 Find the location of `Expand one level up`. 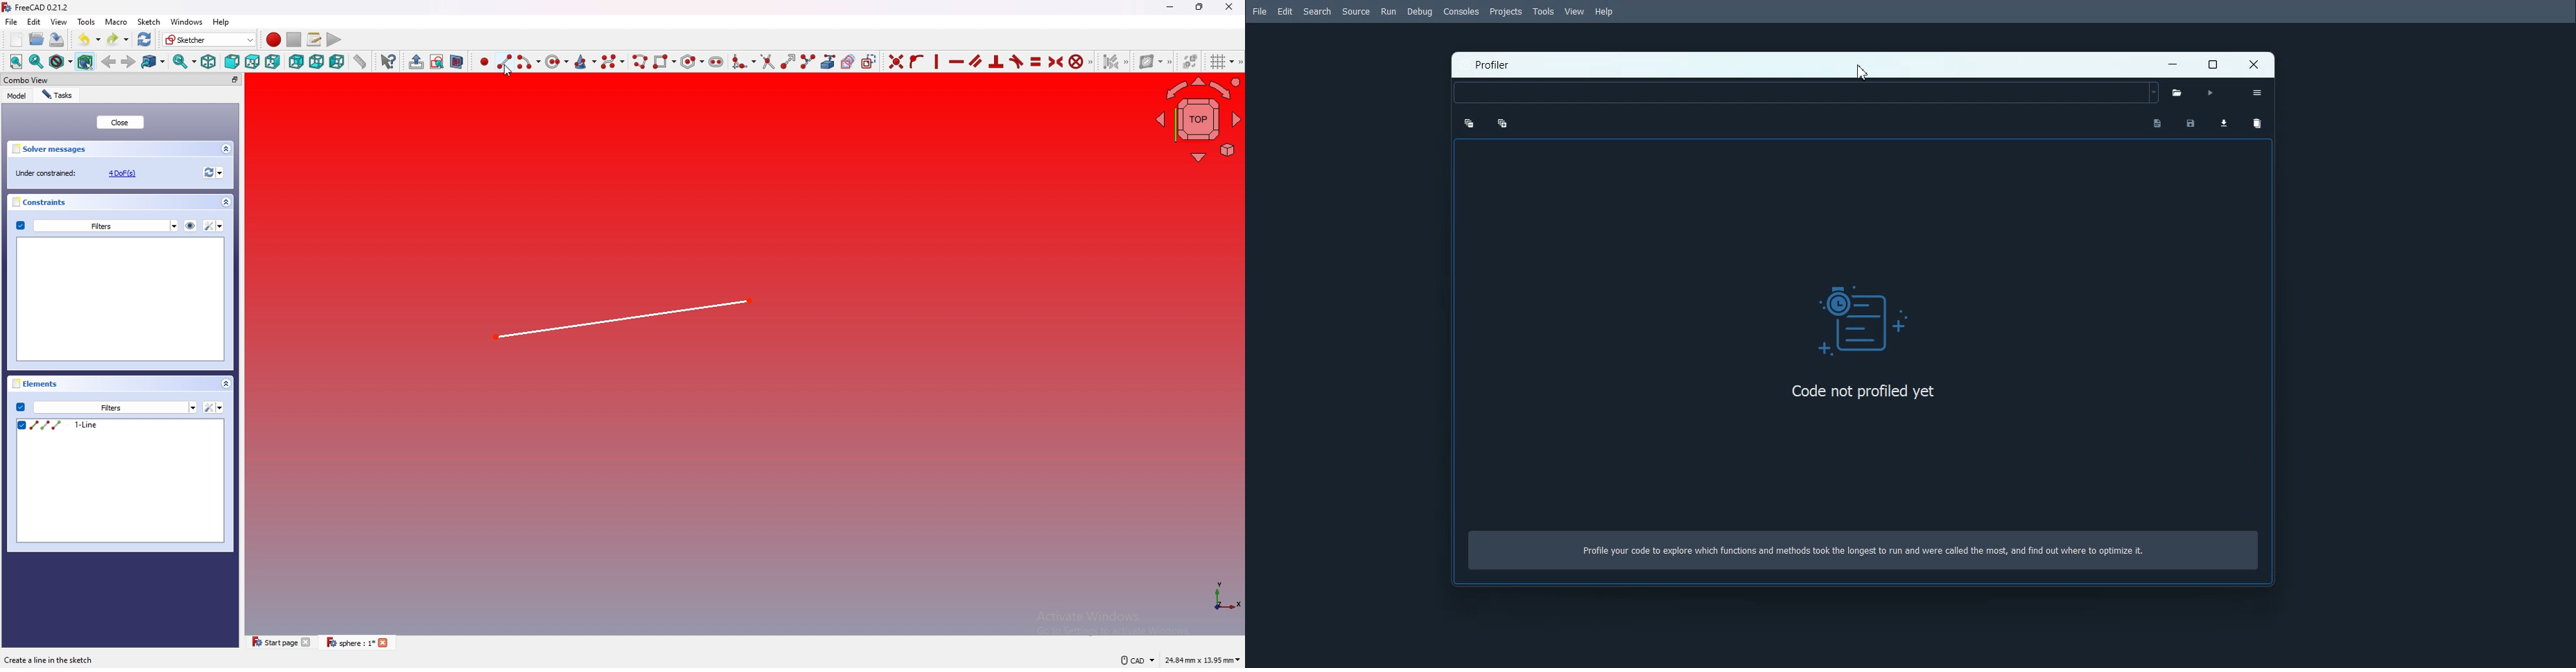

Expand one level up is located at coordinates (1502, 123).